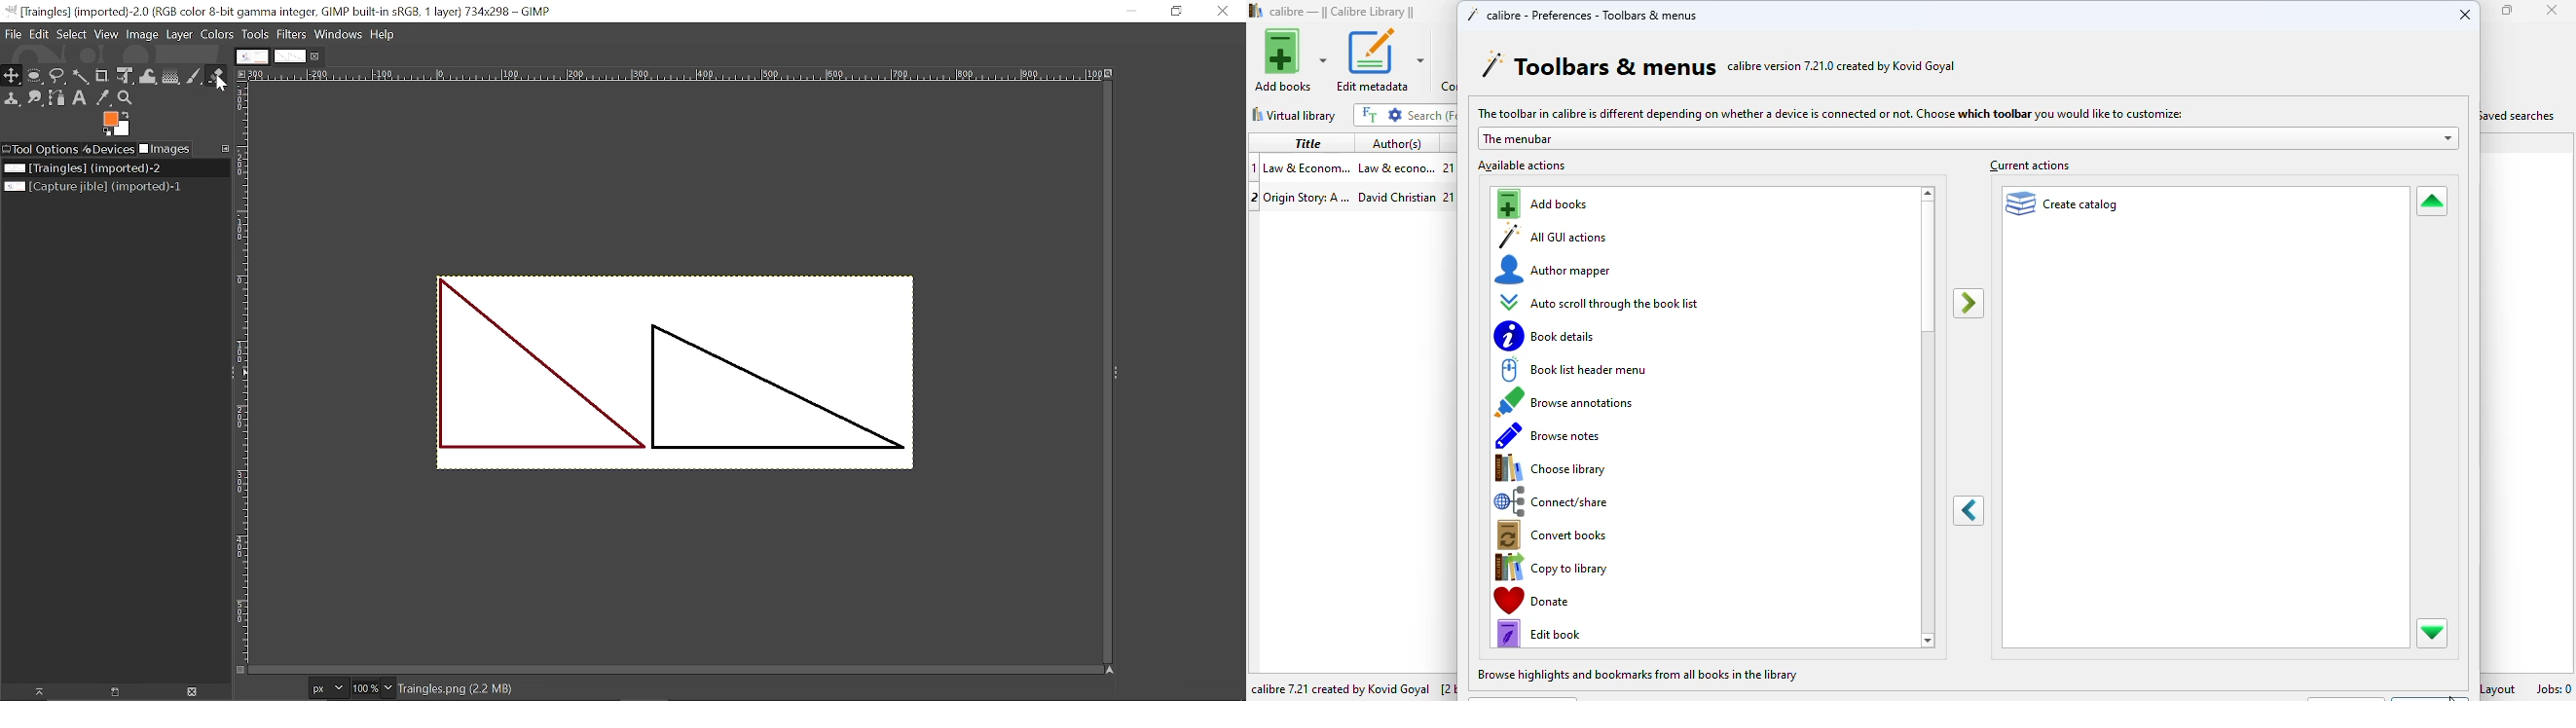 The image size is (2576, 728). Describe the element at coordinates (1828, 112) in the screenshot. I see `The toolbar in calibre is different depending on whether a device is connected or not. Choose which toolbar you would like to customize:` at that location.